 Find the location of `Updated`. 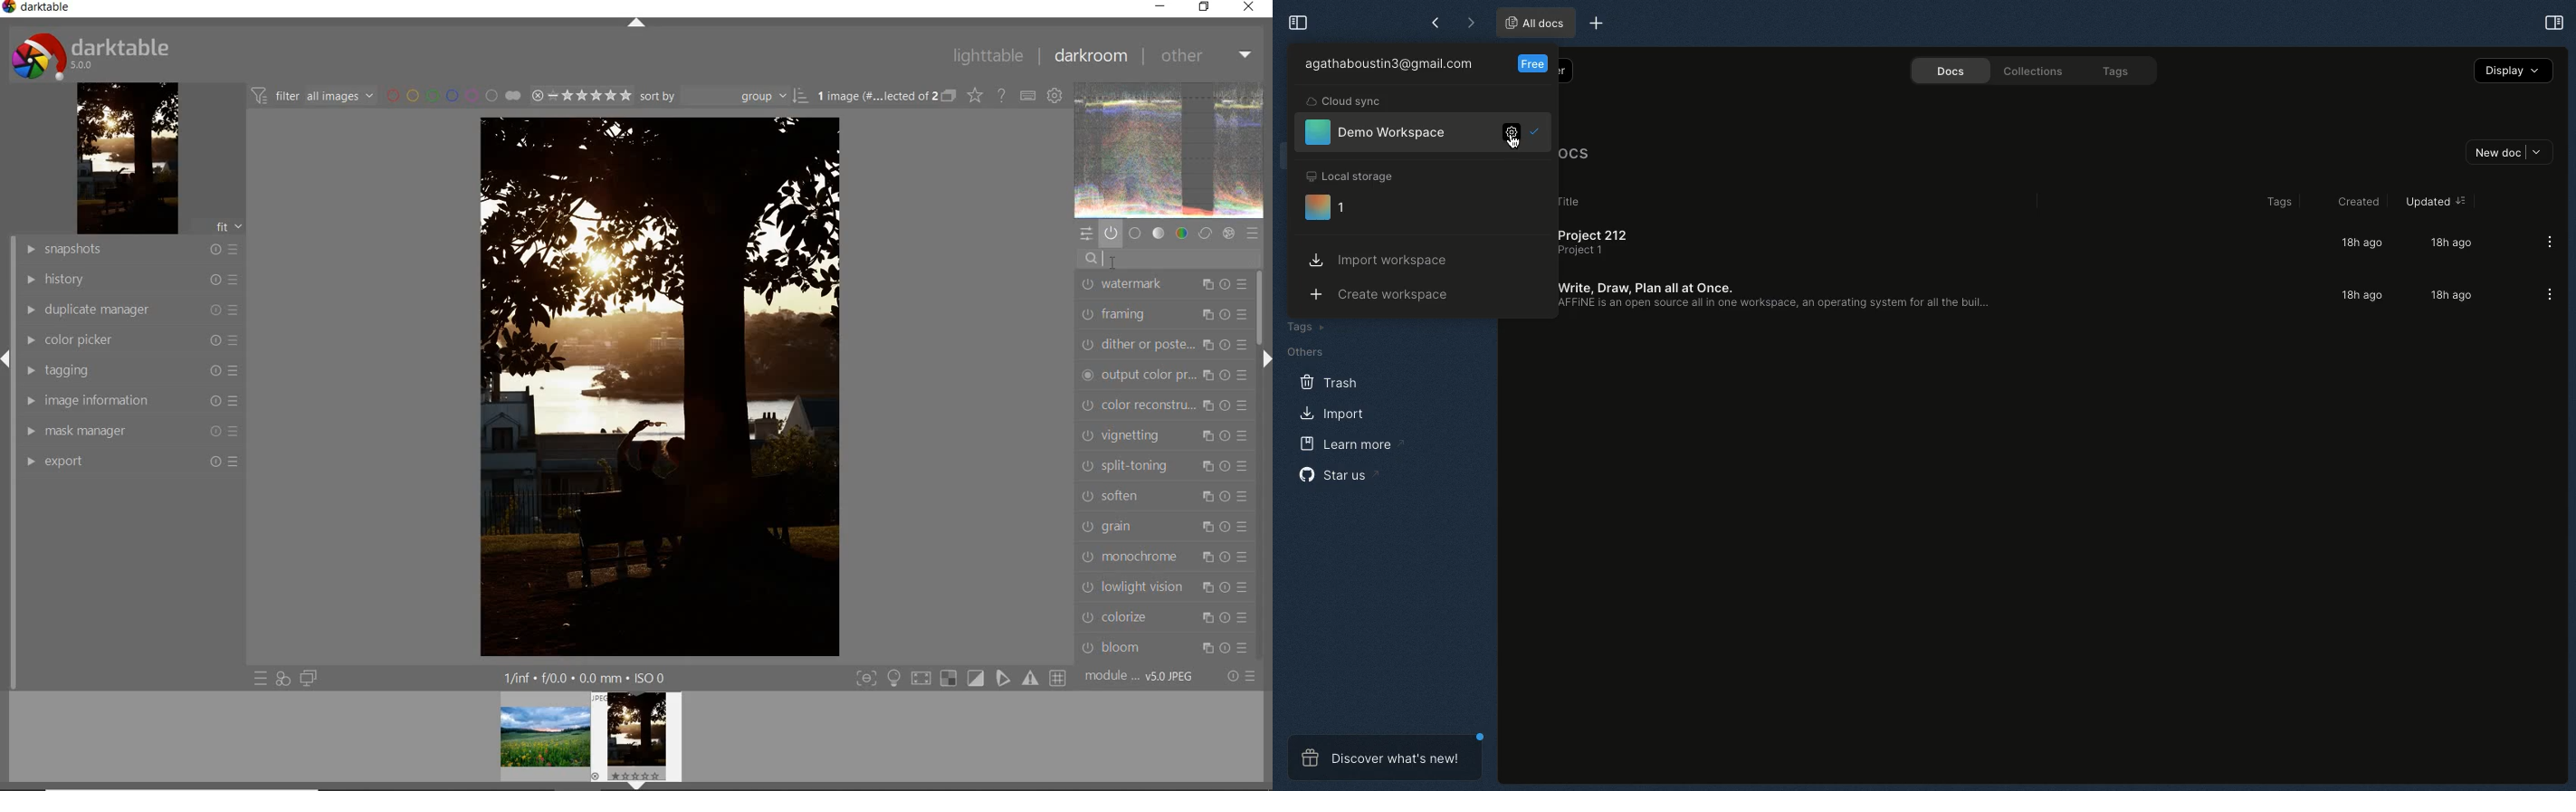

Updated is located at coordinates (2431, 203).